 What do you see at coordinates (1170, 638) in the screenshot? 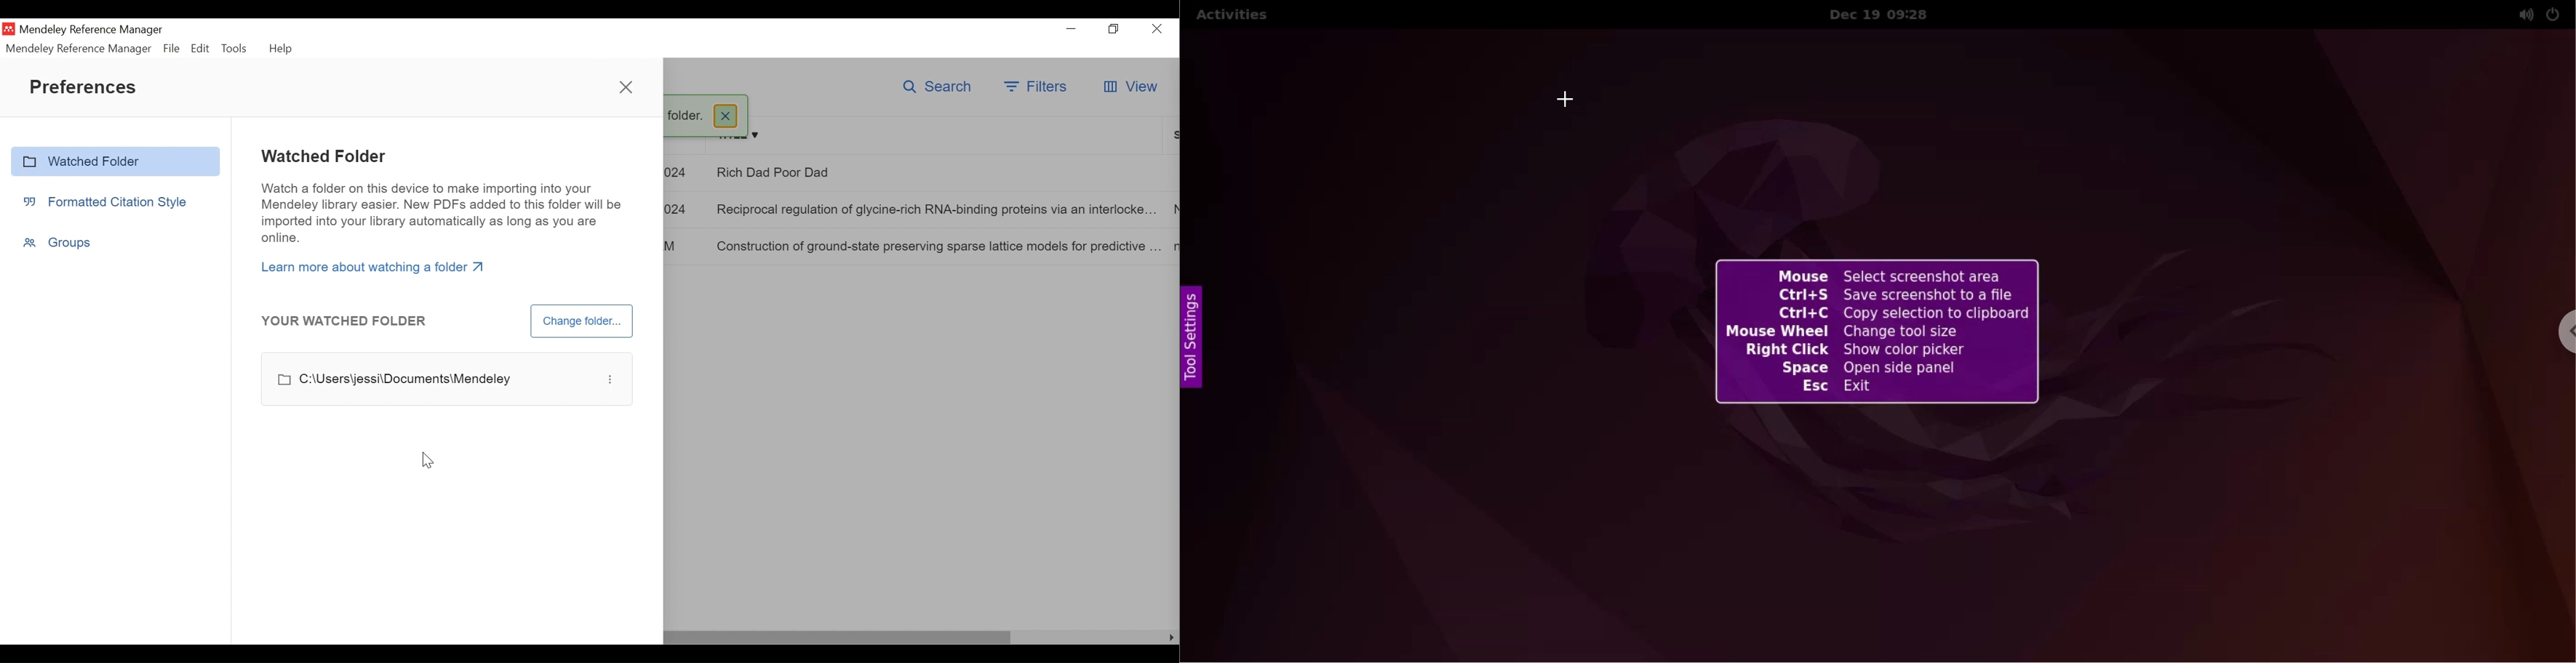
I see `Scroll Right` at bounding box center [1170, 638].